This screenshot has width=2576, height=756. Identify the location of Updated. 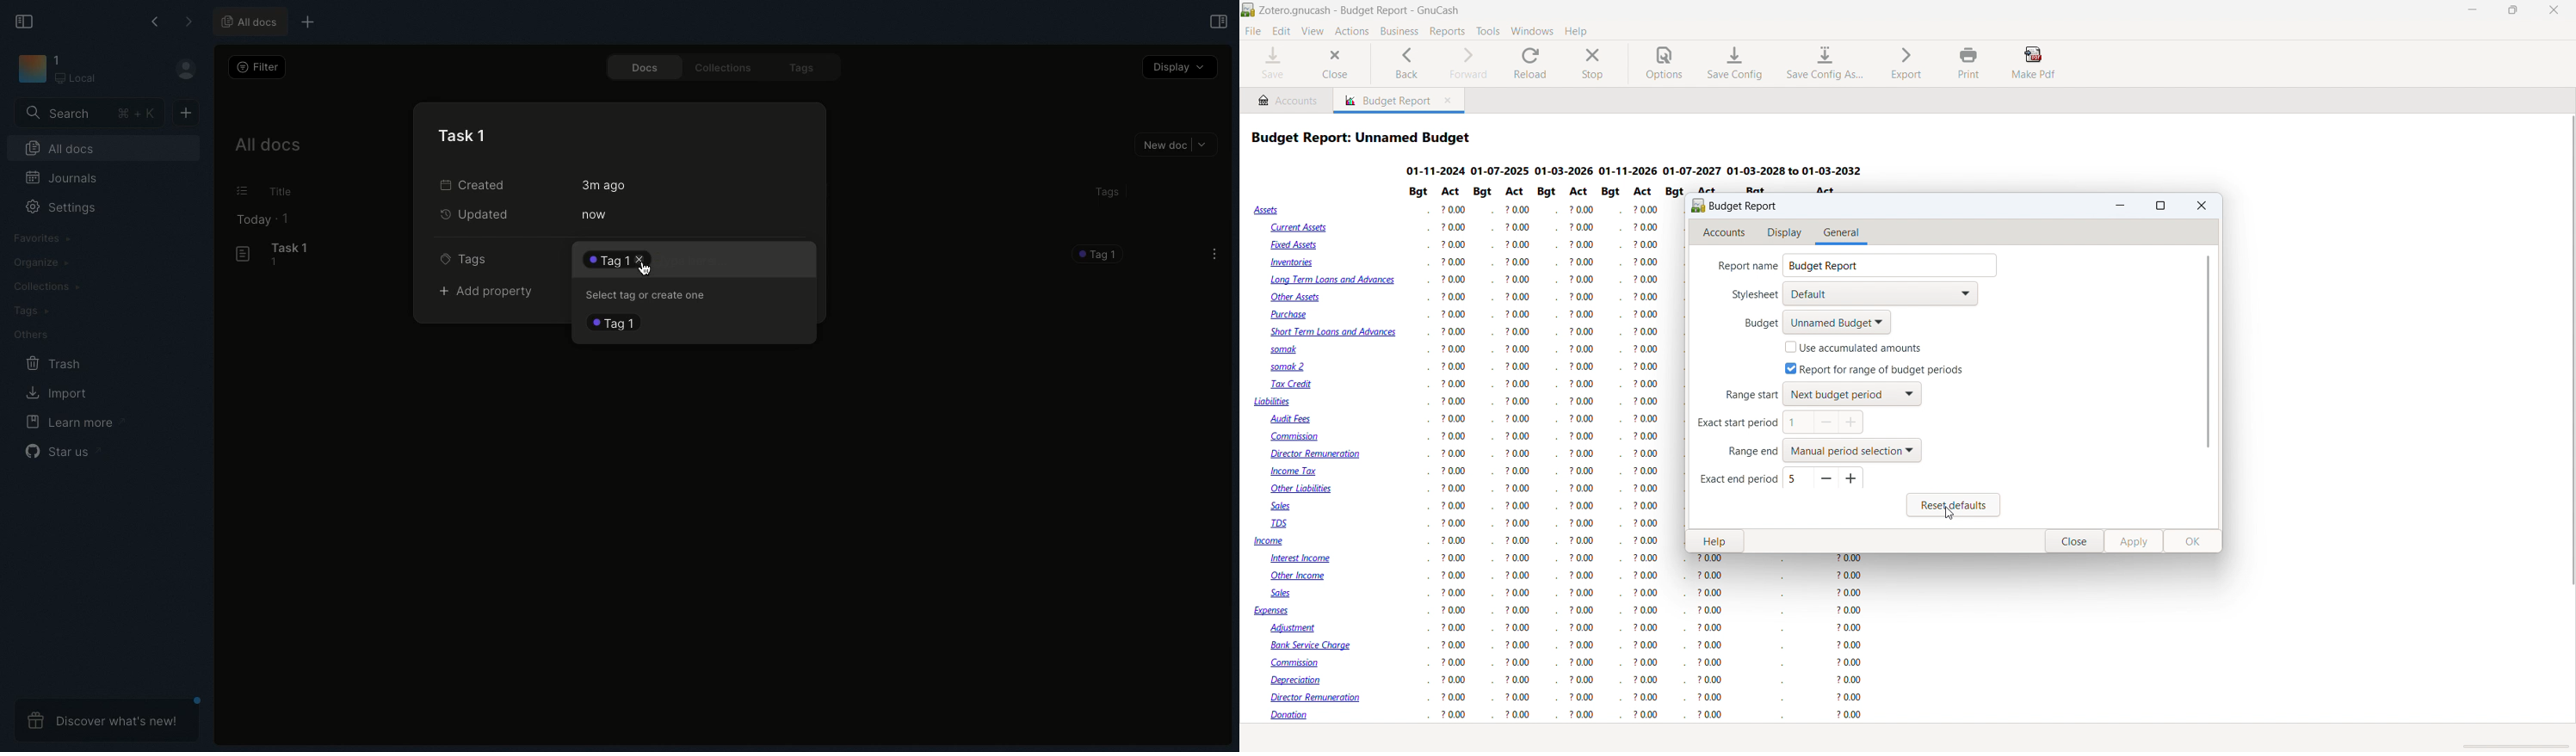
(479, 216).